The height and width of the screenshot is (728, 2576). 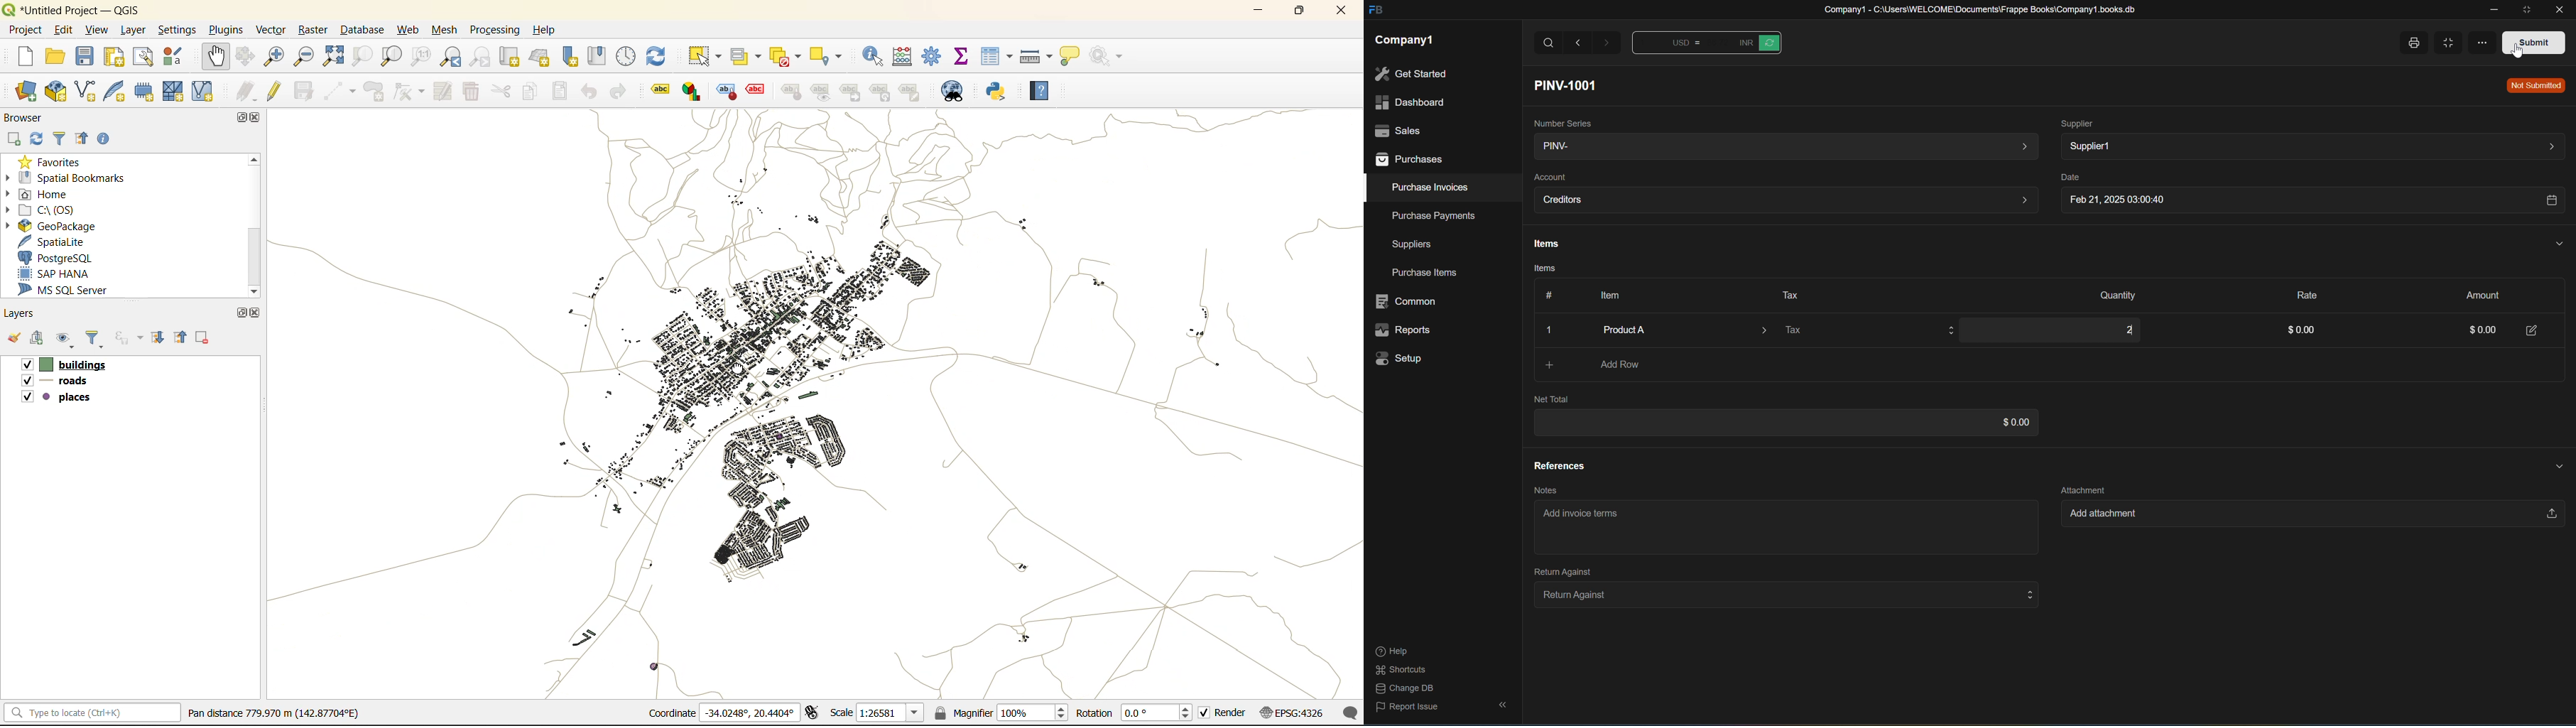 I want to click on coordinates, so click(x=720, y=713).